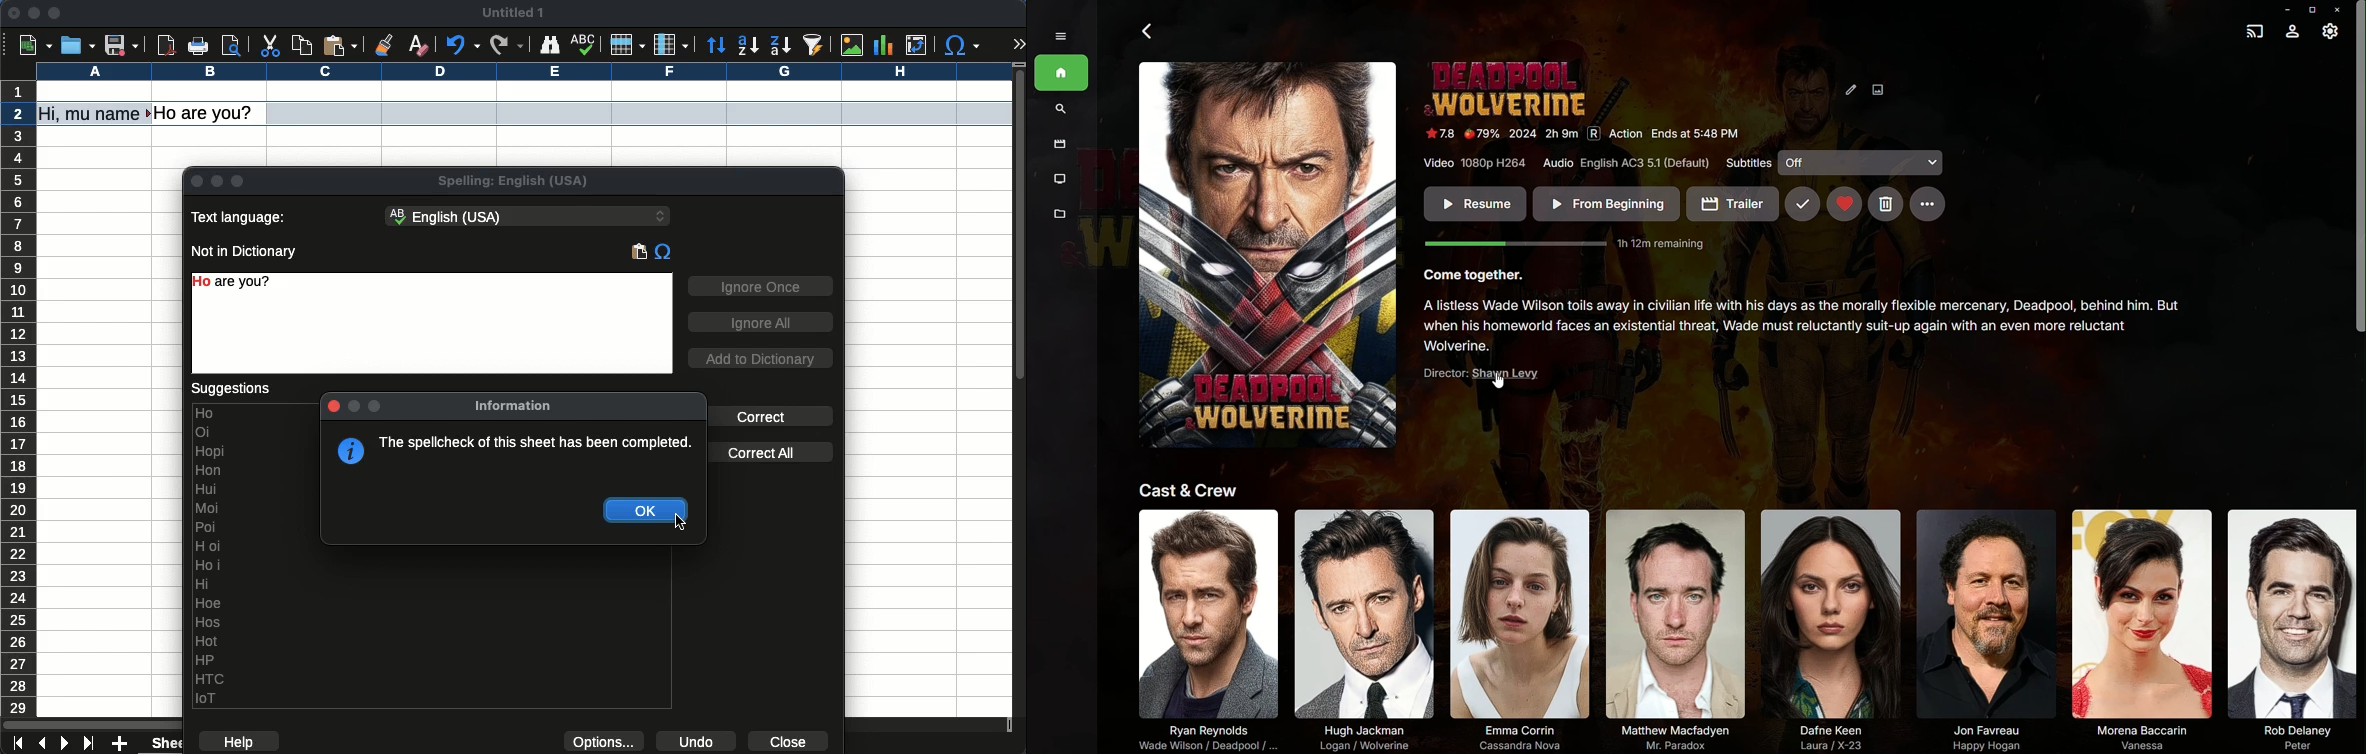 The width and height of the screenshot is (2380, 756). Describe the element at coordinates (208, 660) in the screenshot. I see `HP` at that location.